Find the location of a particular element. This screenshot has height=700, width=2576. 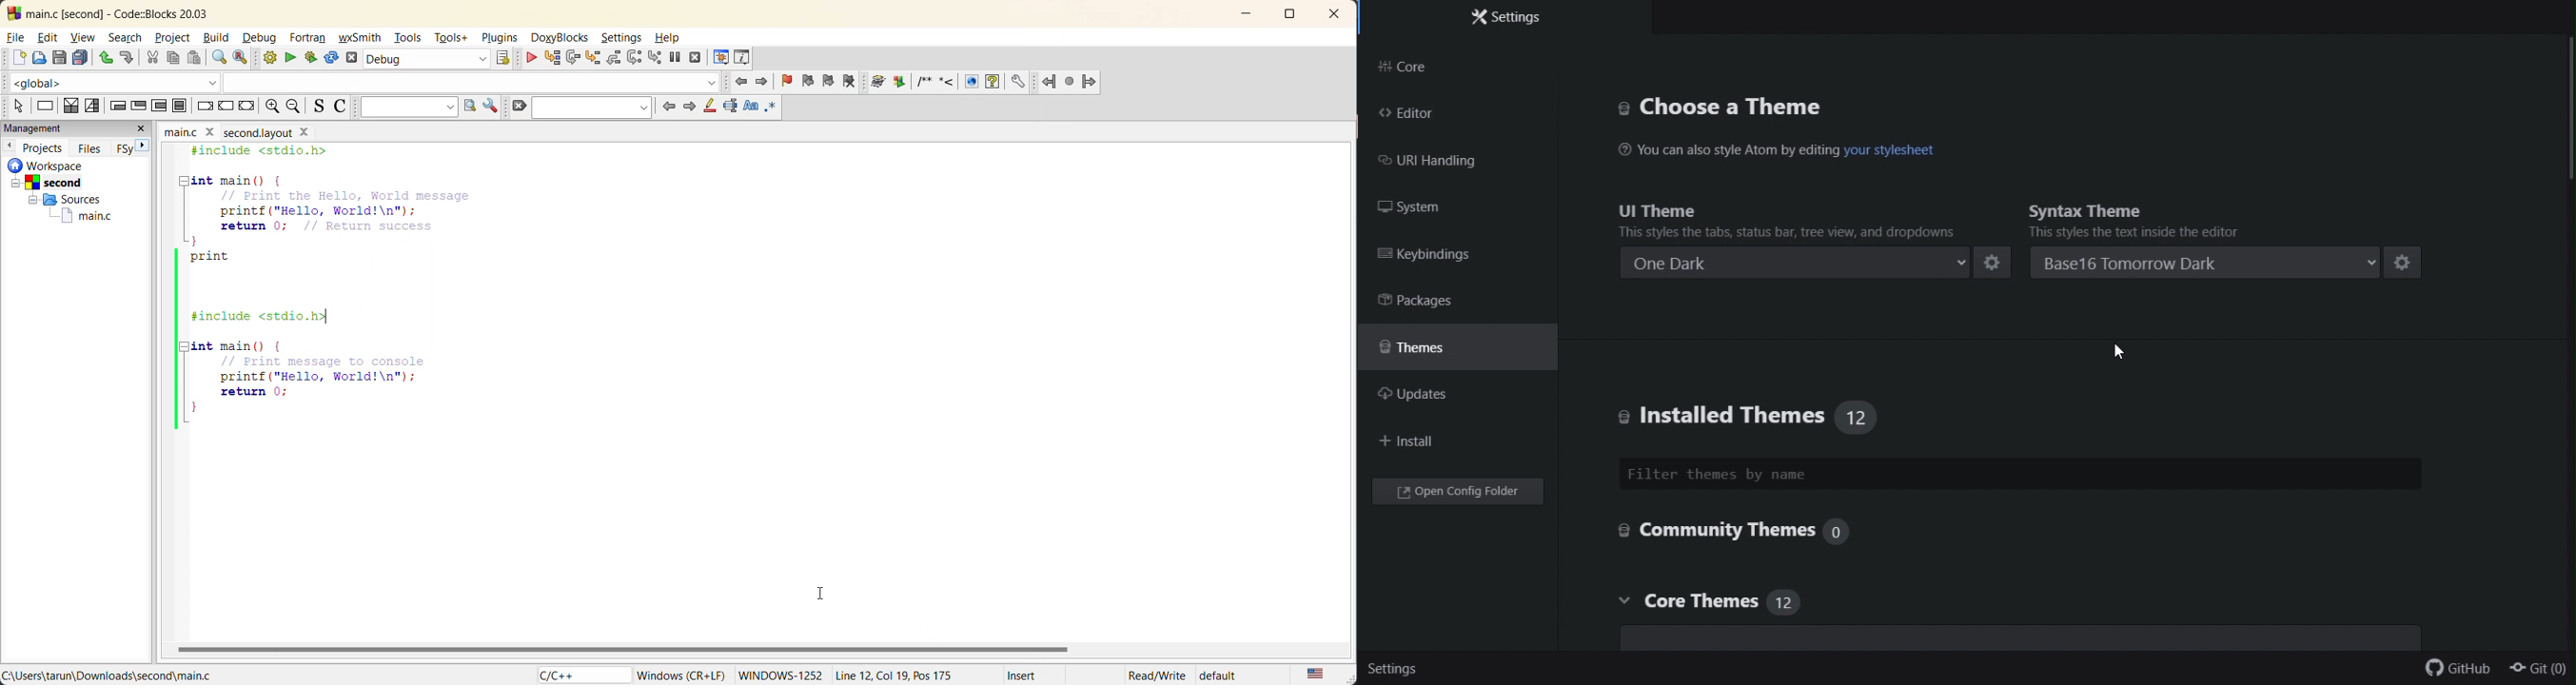

Open config folder is located at coordinates (1460, 492).